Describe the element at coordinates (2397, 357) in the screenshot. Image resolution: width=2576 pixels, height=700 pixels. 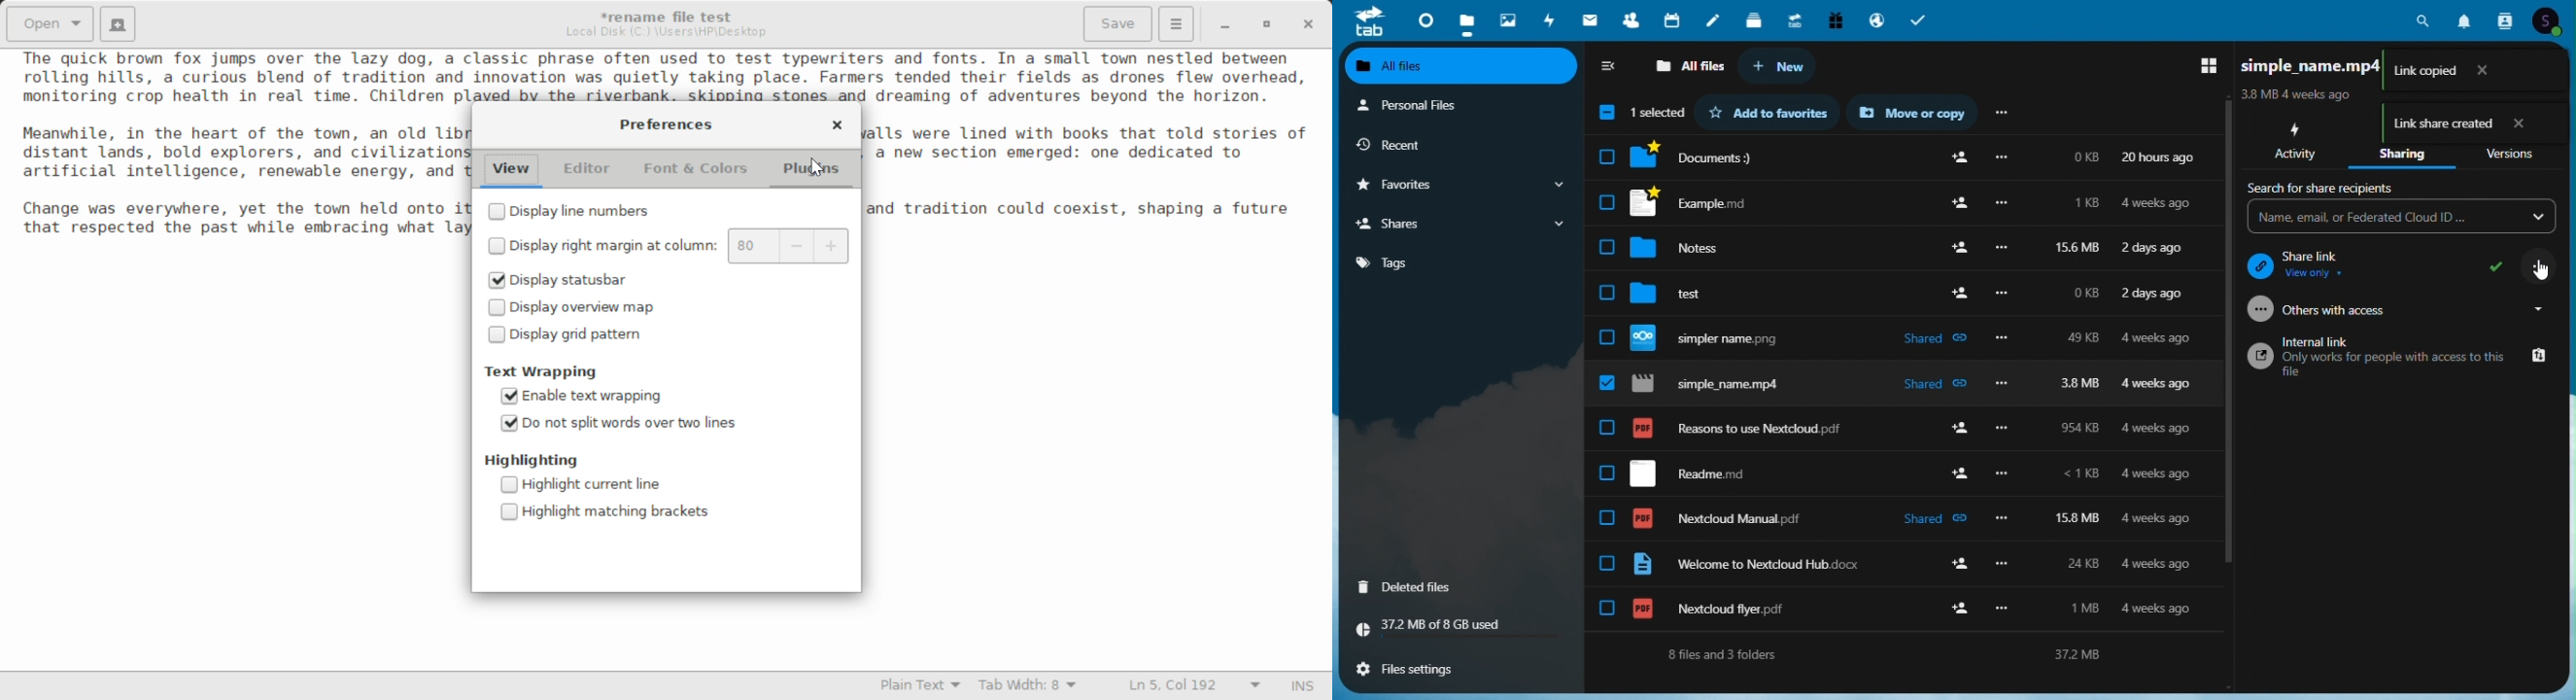
I see `Internal link` at that location.